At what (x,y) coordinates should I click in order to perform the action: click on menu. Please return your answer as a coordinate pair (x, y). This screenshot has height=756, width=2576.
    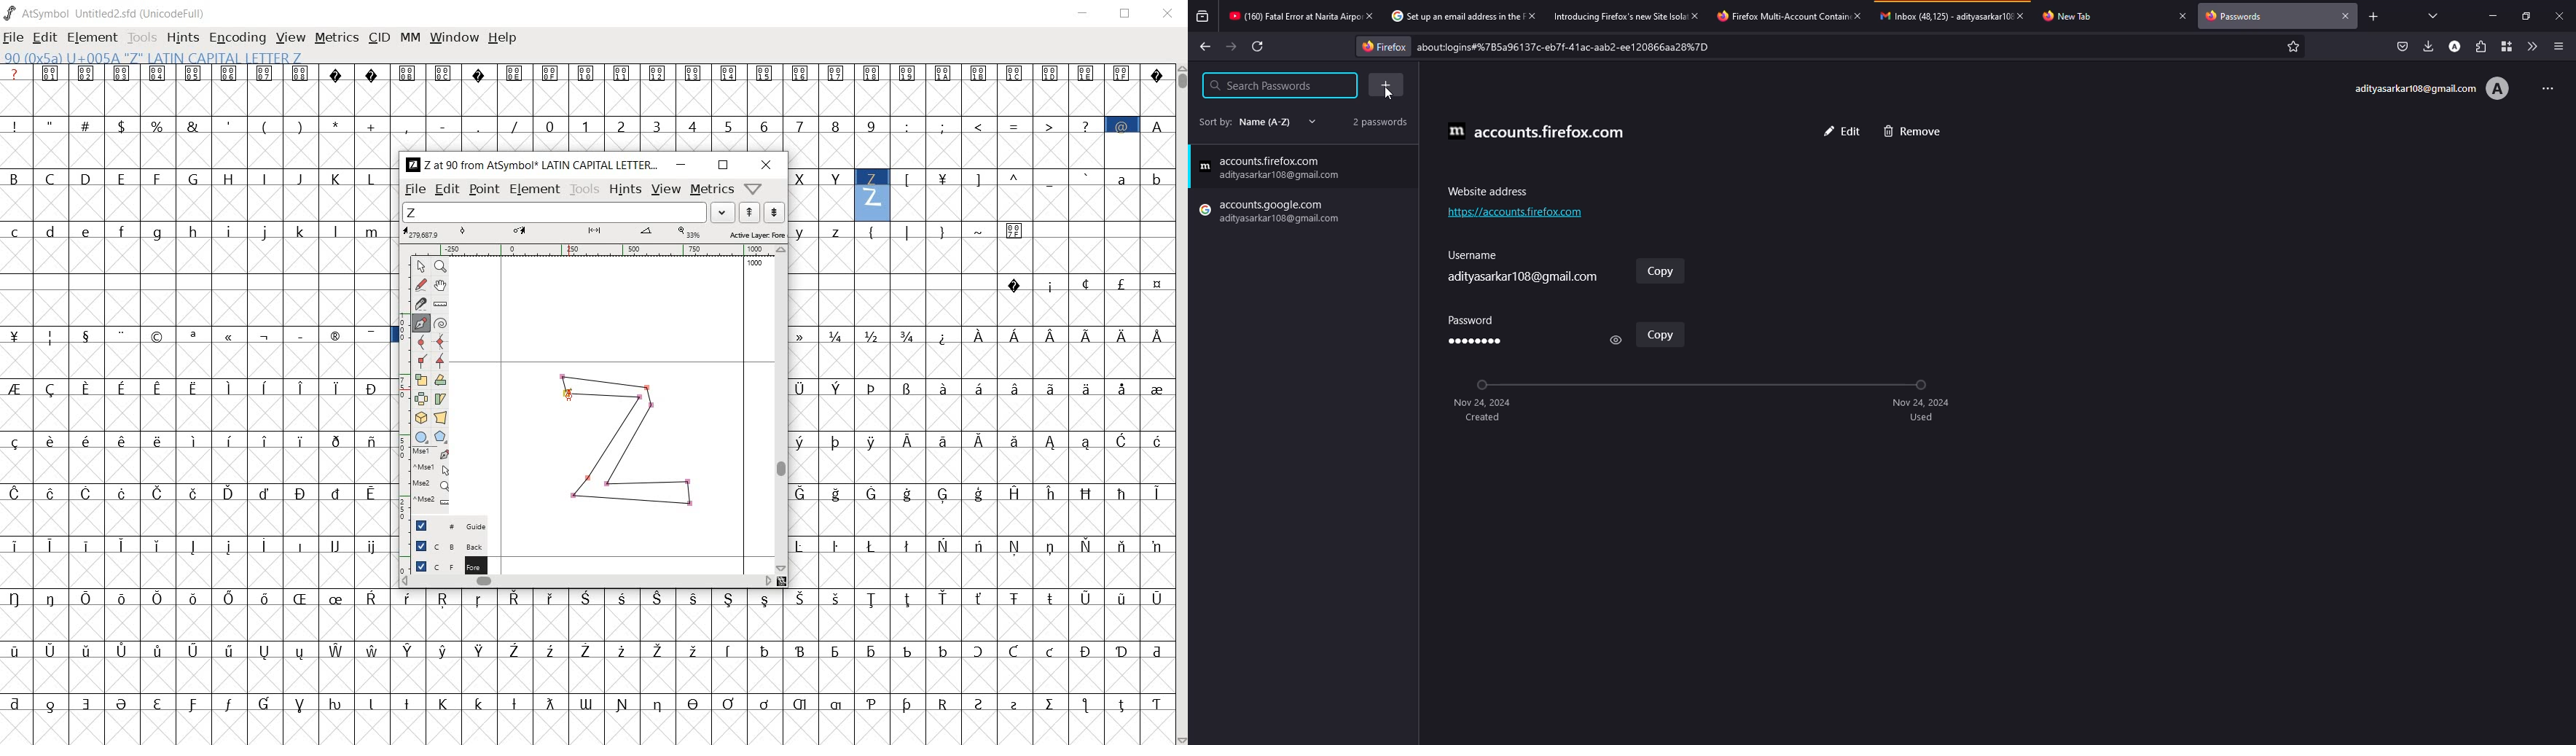
    Looking at the image, I should click on (2559, 46).